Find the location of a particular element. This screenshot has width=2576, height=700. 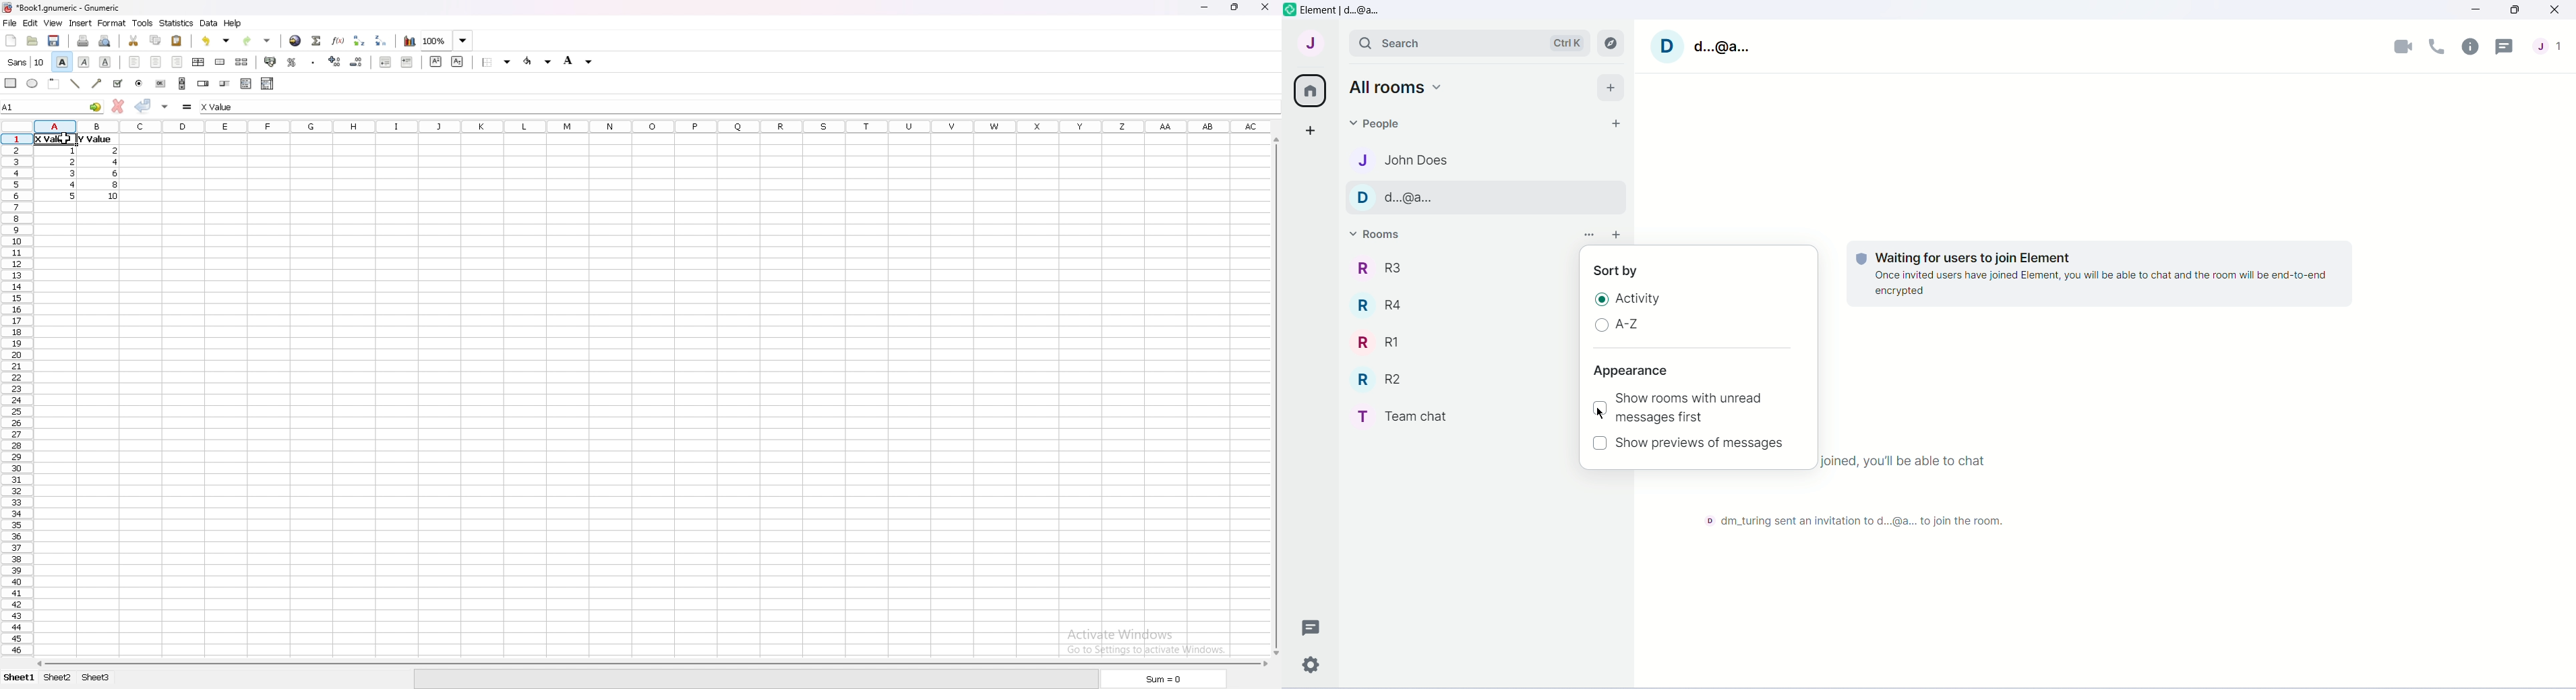

cursor movement is located at coordinates (1596, 417).